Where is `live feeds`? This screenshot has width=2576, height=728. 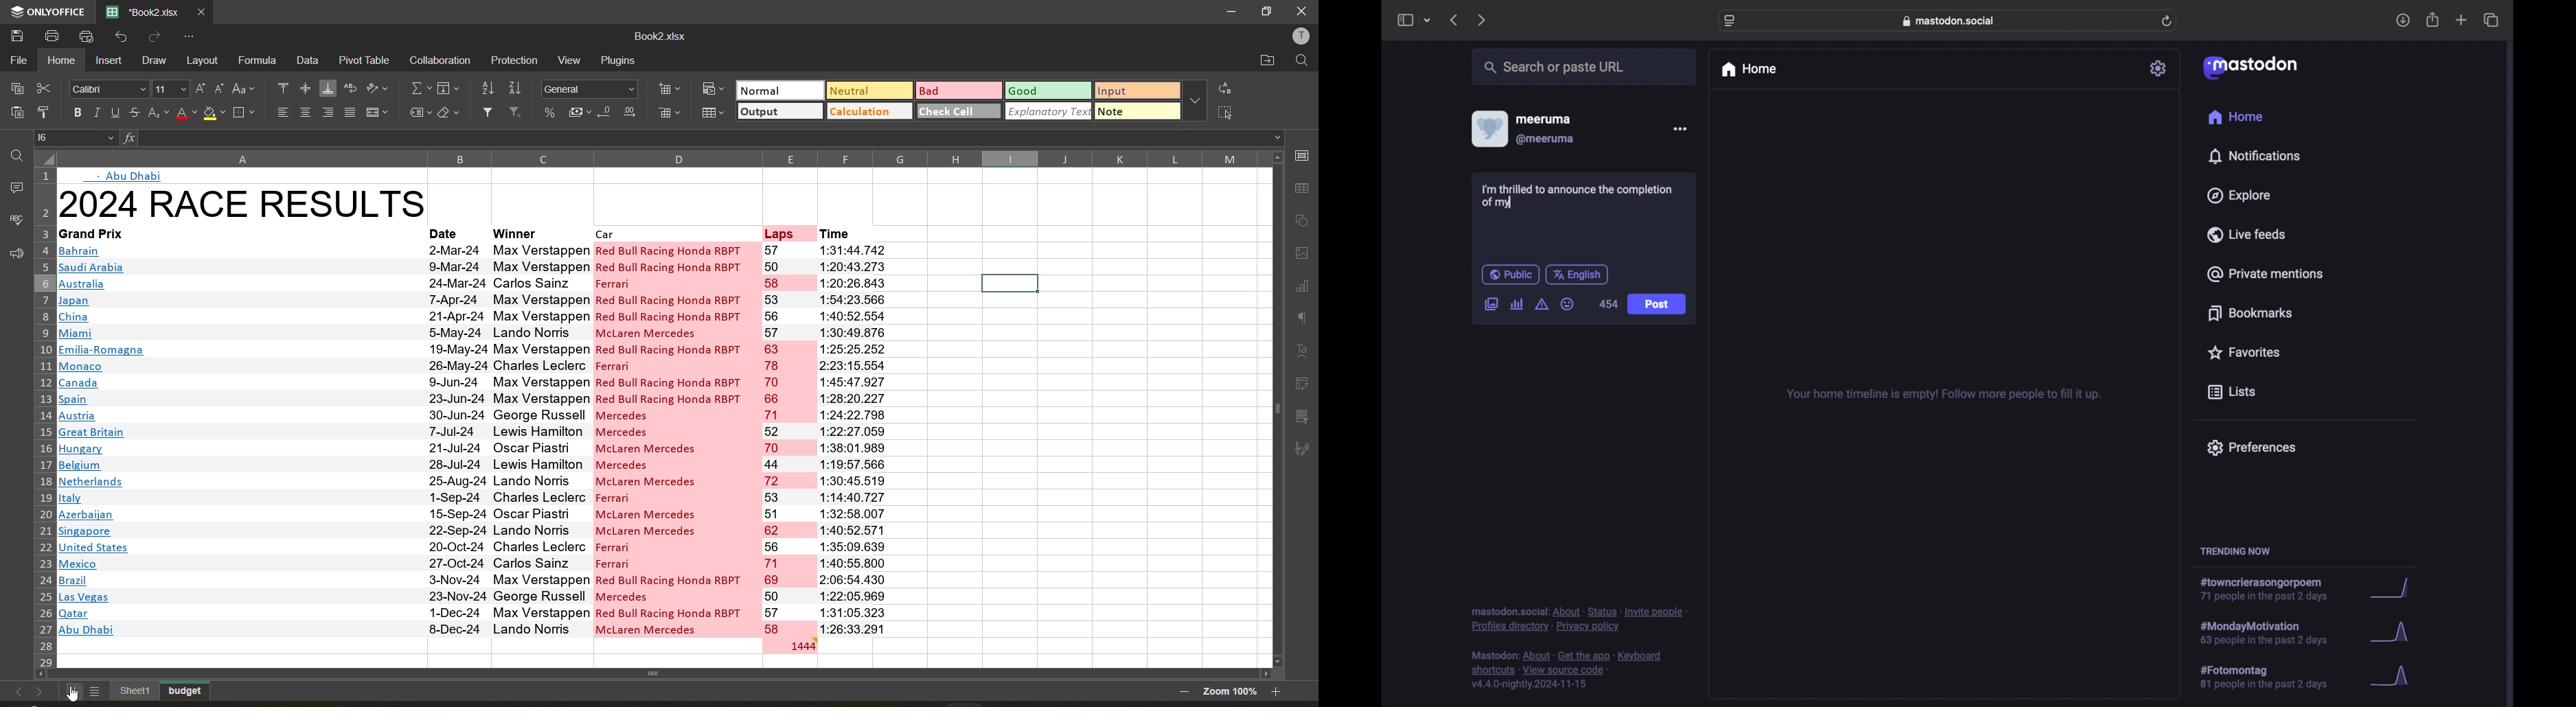
live feeds is located at coordinates (2245, 234).